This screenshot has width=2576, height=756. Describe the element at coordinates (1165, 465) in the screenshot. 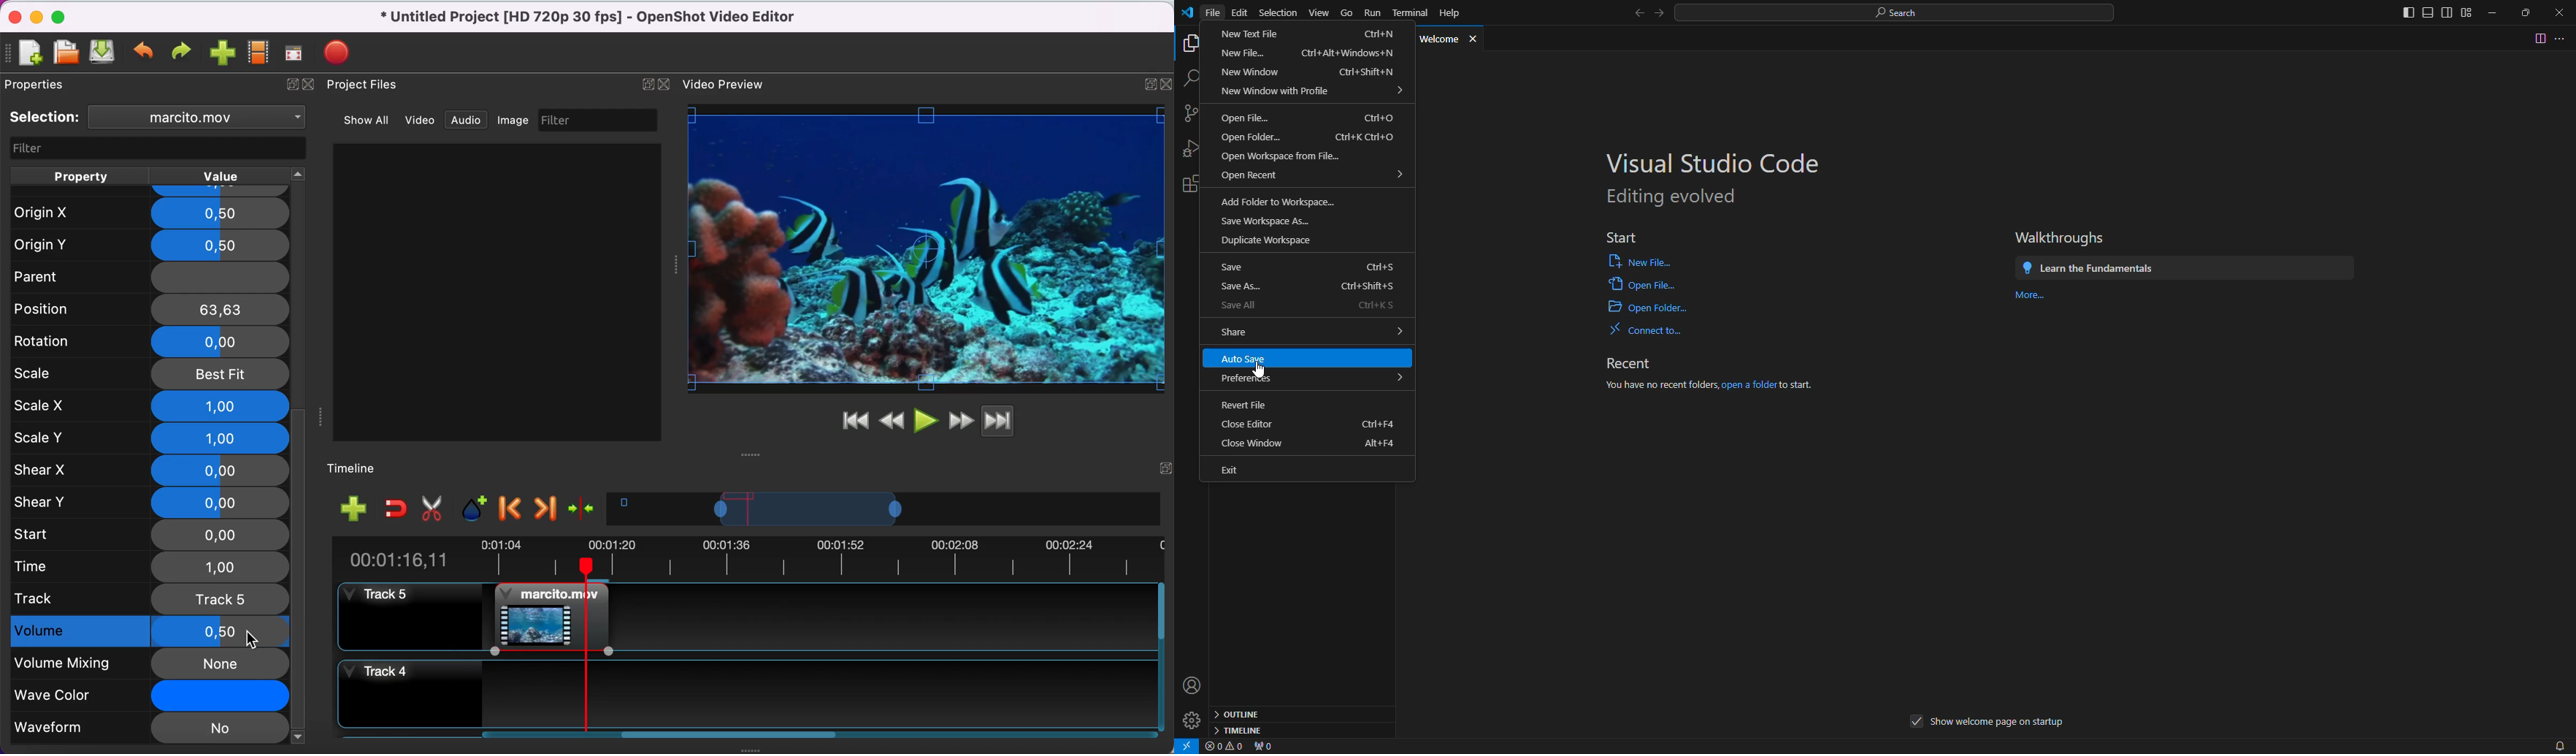

I see `expand/hide` at that location.